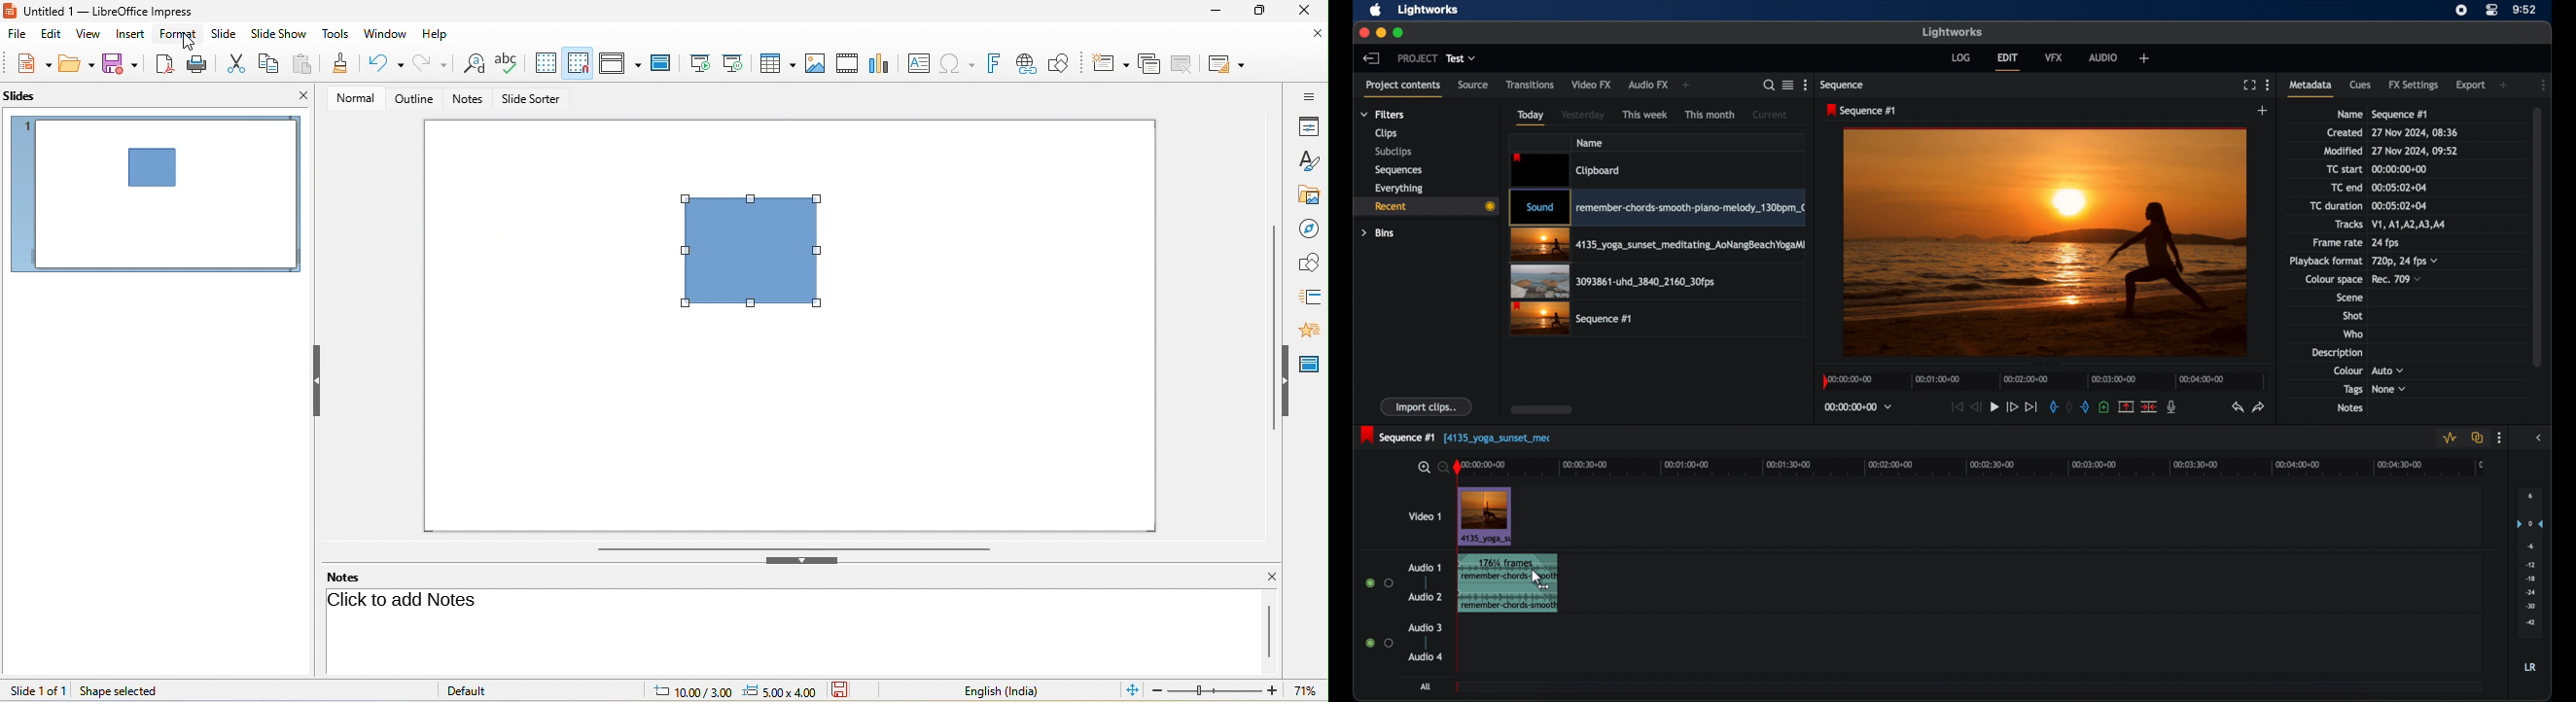  I want to click on everything, so click(1399, 189).